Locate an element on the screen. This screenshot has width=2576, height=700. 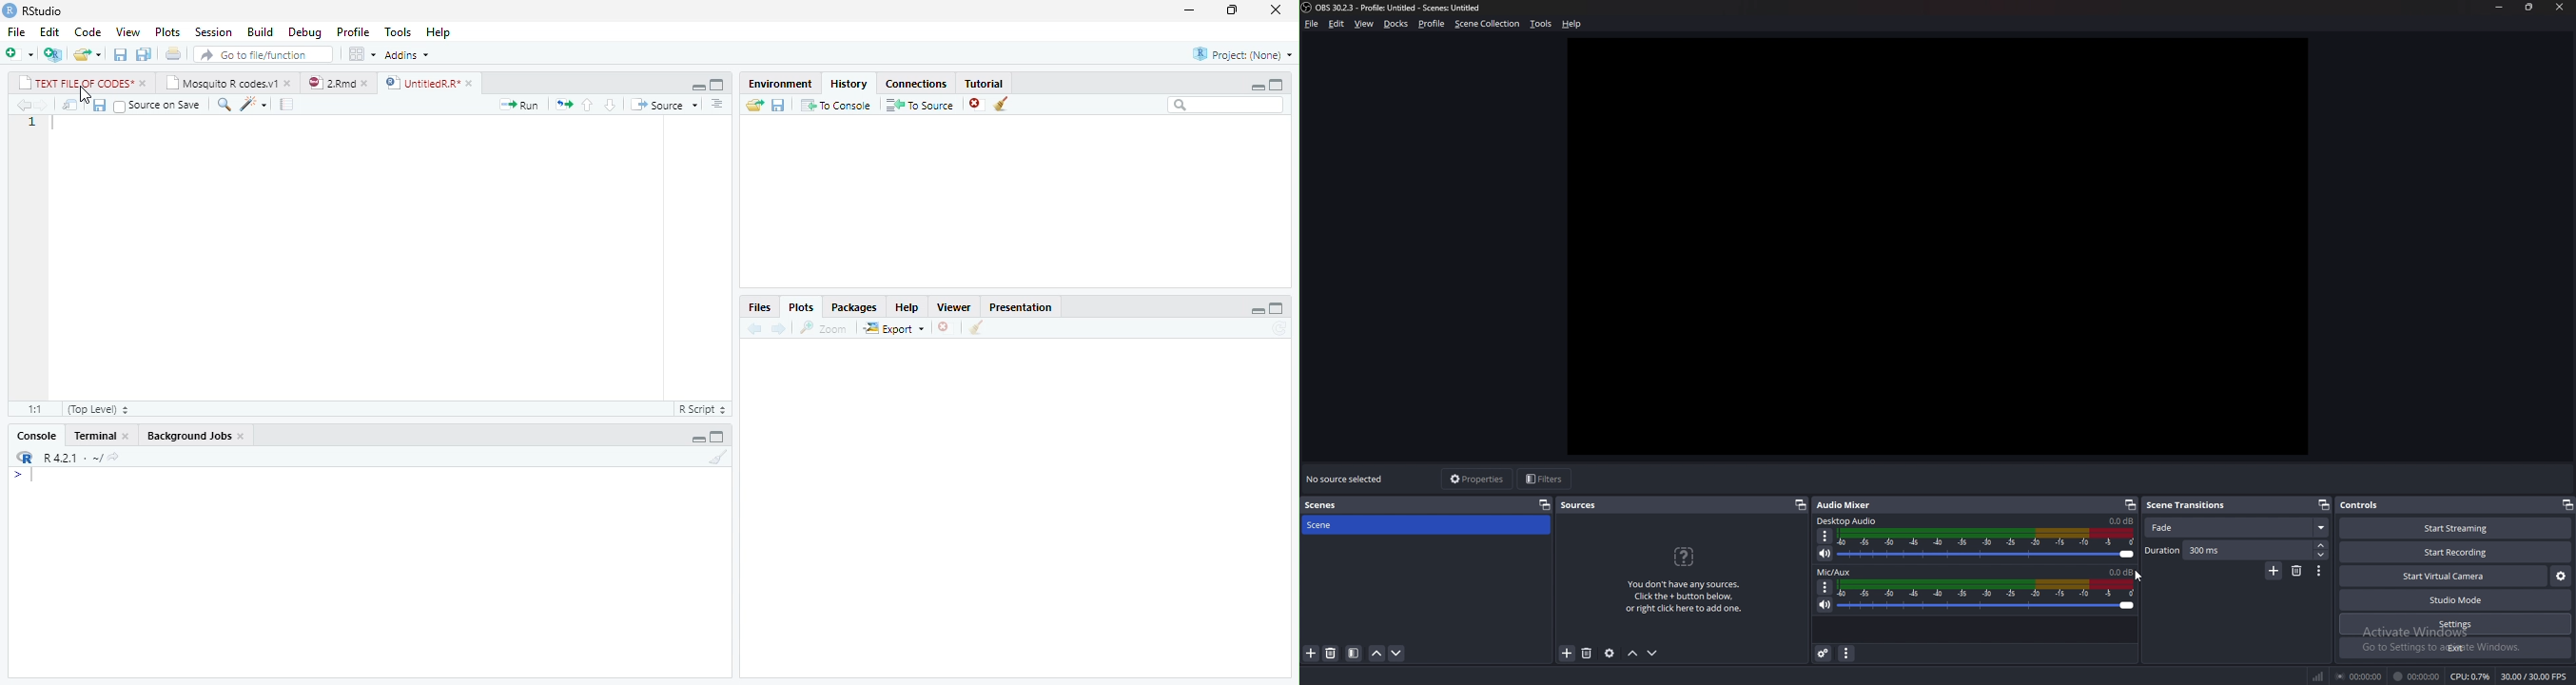
print is located at coordinates (172, 53).